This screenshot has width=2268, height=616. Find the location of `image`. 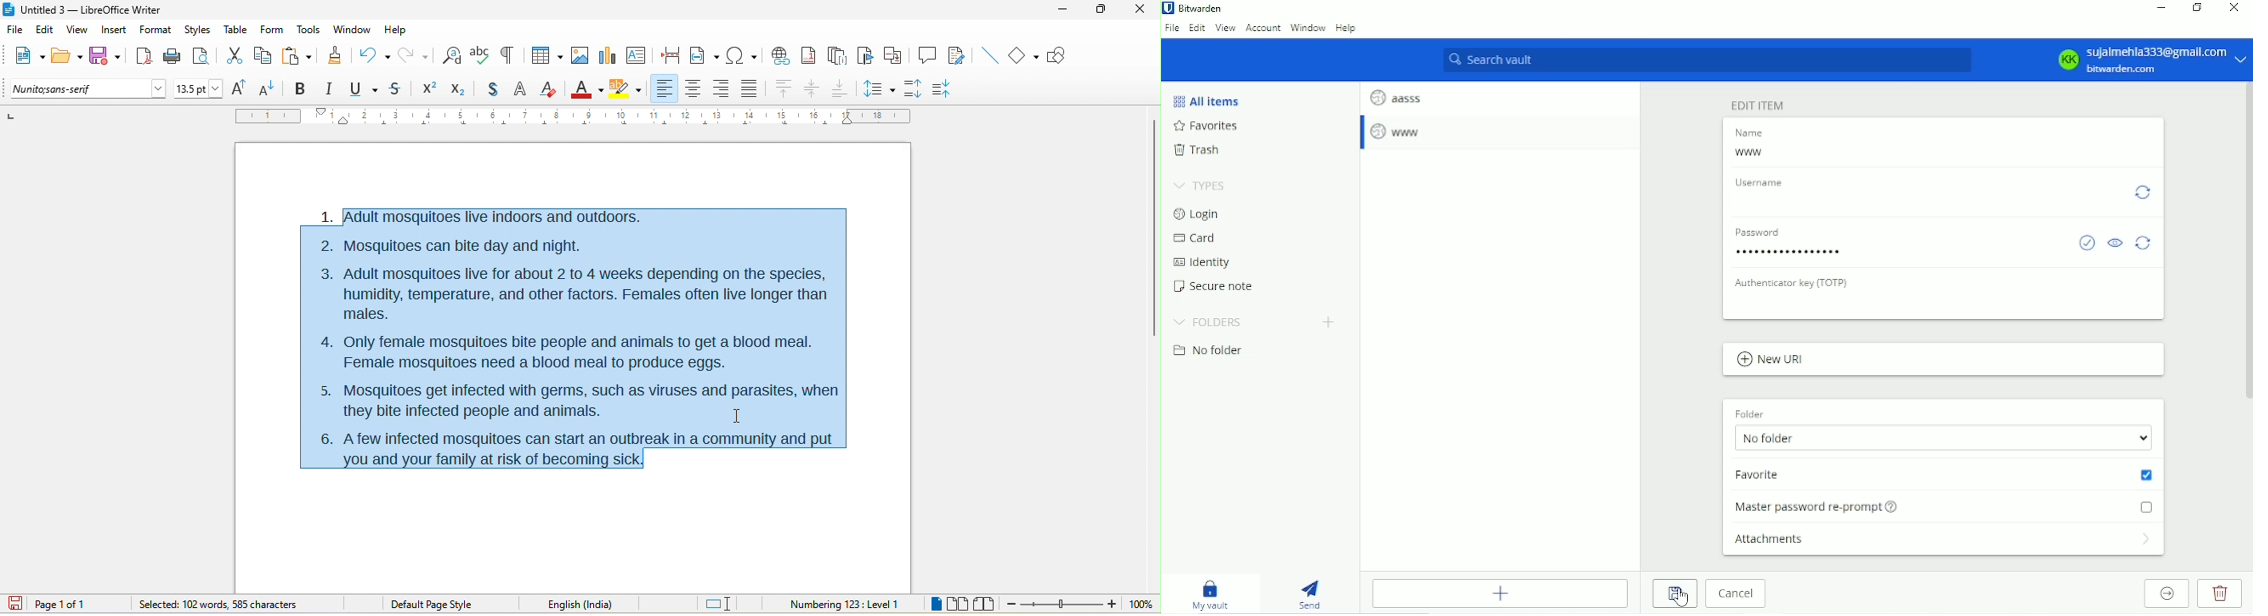

image is located at coordinates (579, 57).